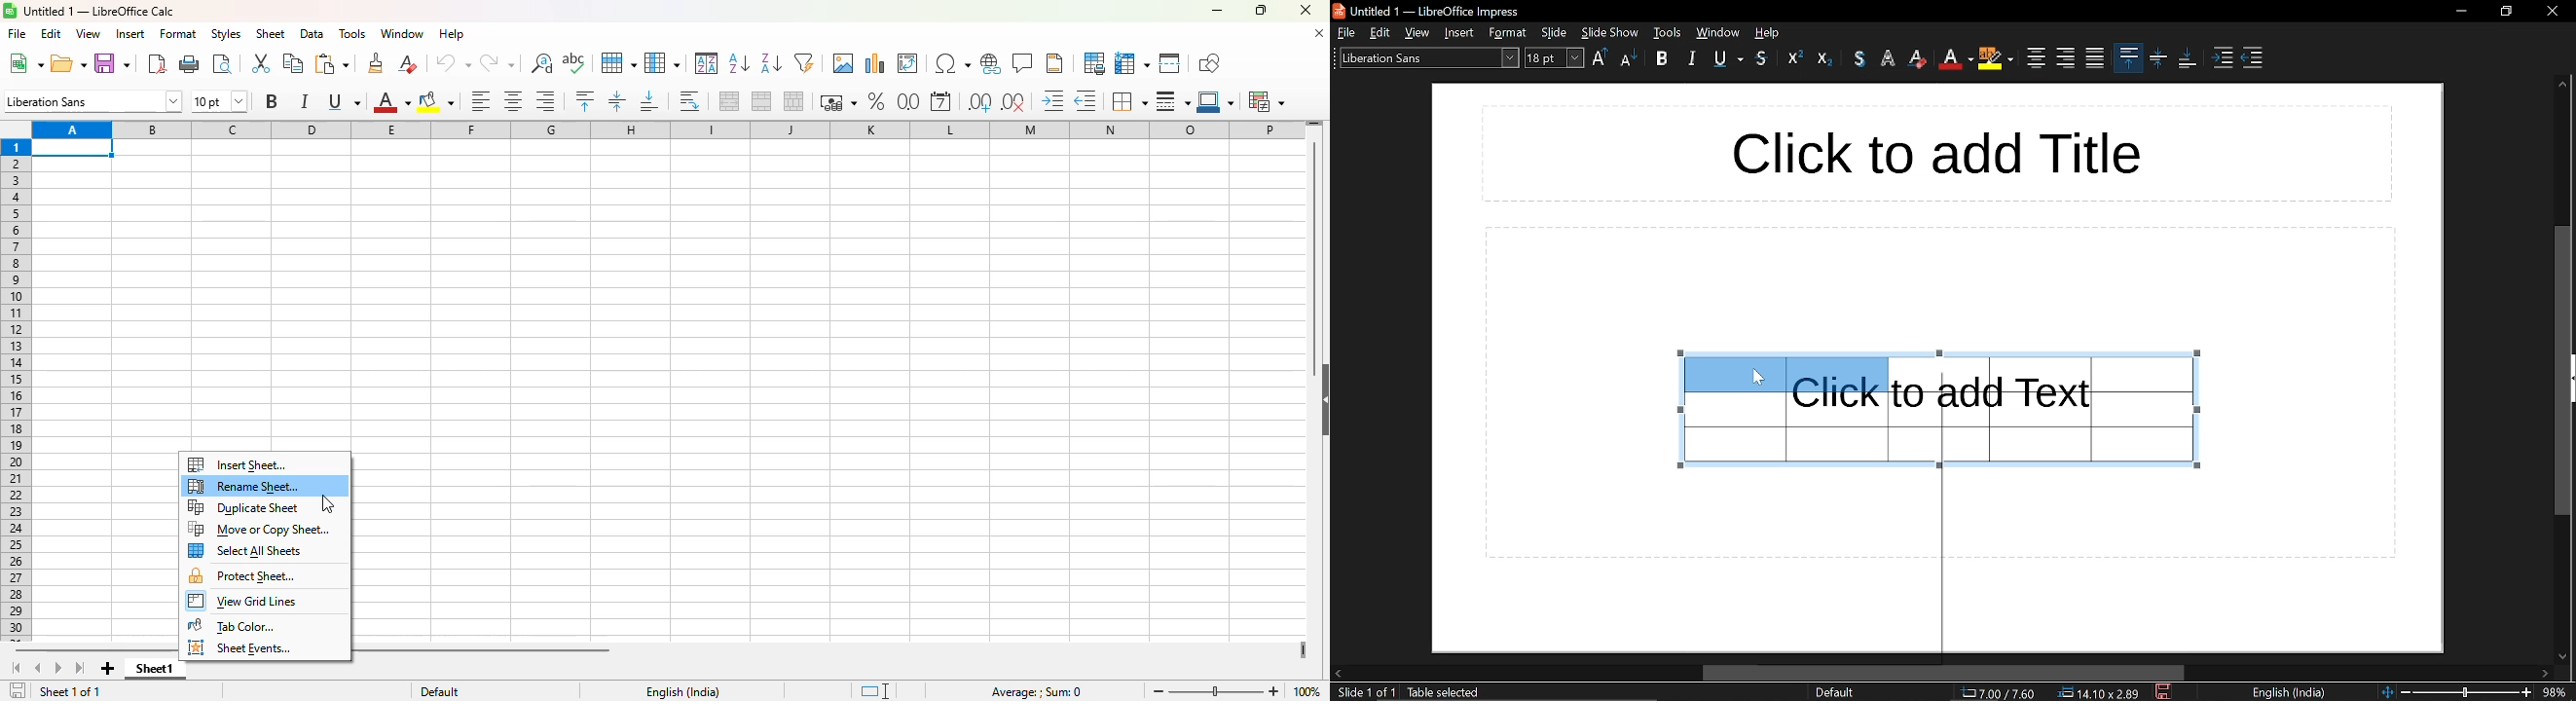 The height and width of the screenshot is (728, 2576). What do you see at coordinates (218, 100) in the screenshot?
I see `font size` at bounding box center [218, 100].